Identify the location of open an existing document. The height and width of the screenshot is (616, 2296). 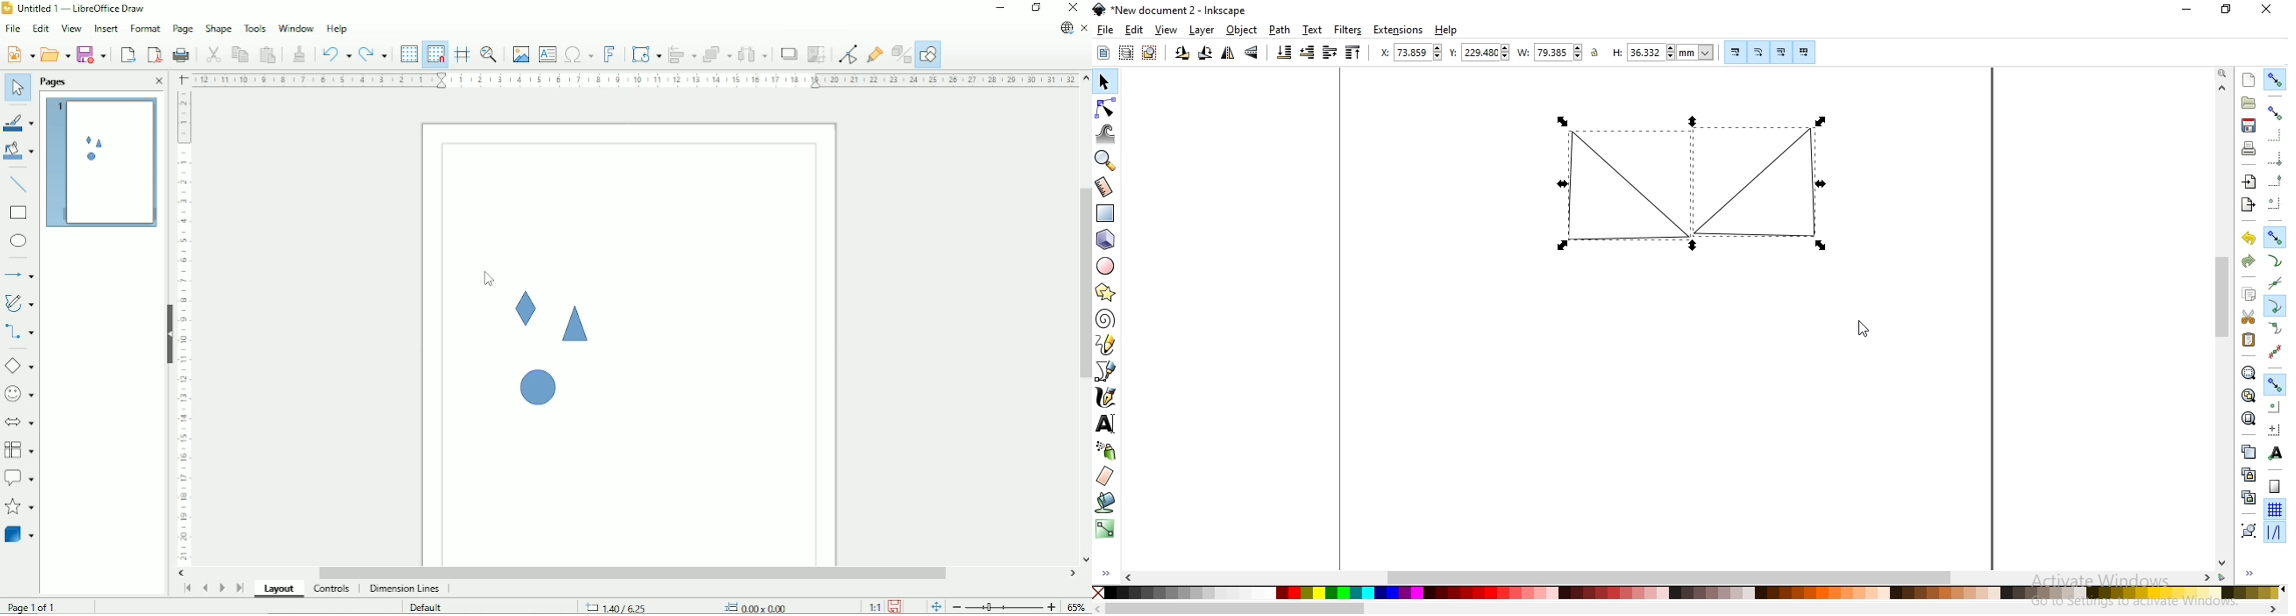
(2249, 103).